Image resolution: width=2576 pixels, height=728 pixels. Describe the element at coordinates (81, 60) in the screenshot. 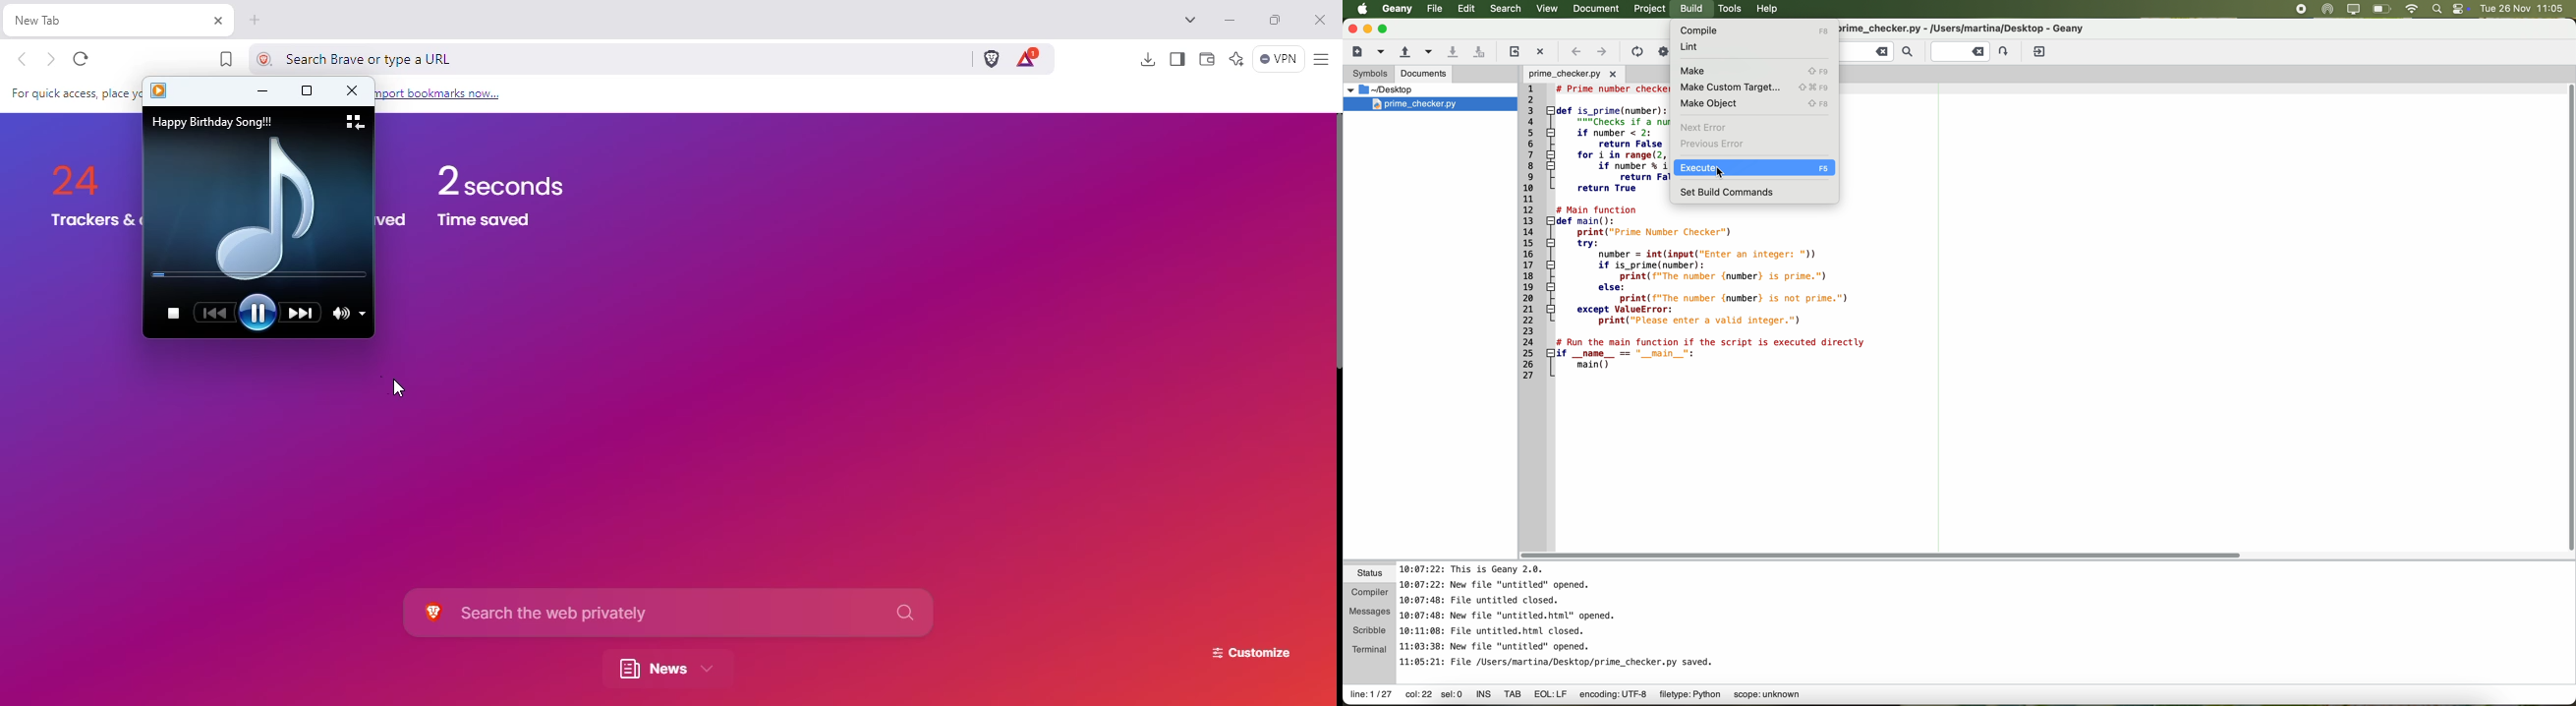

I see `reload this page` at that location.